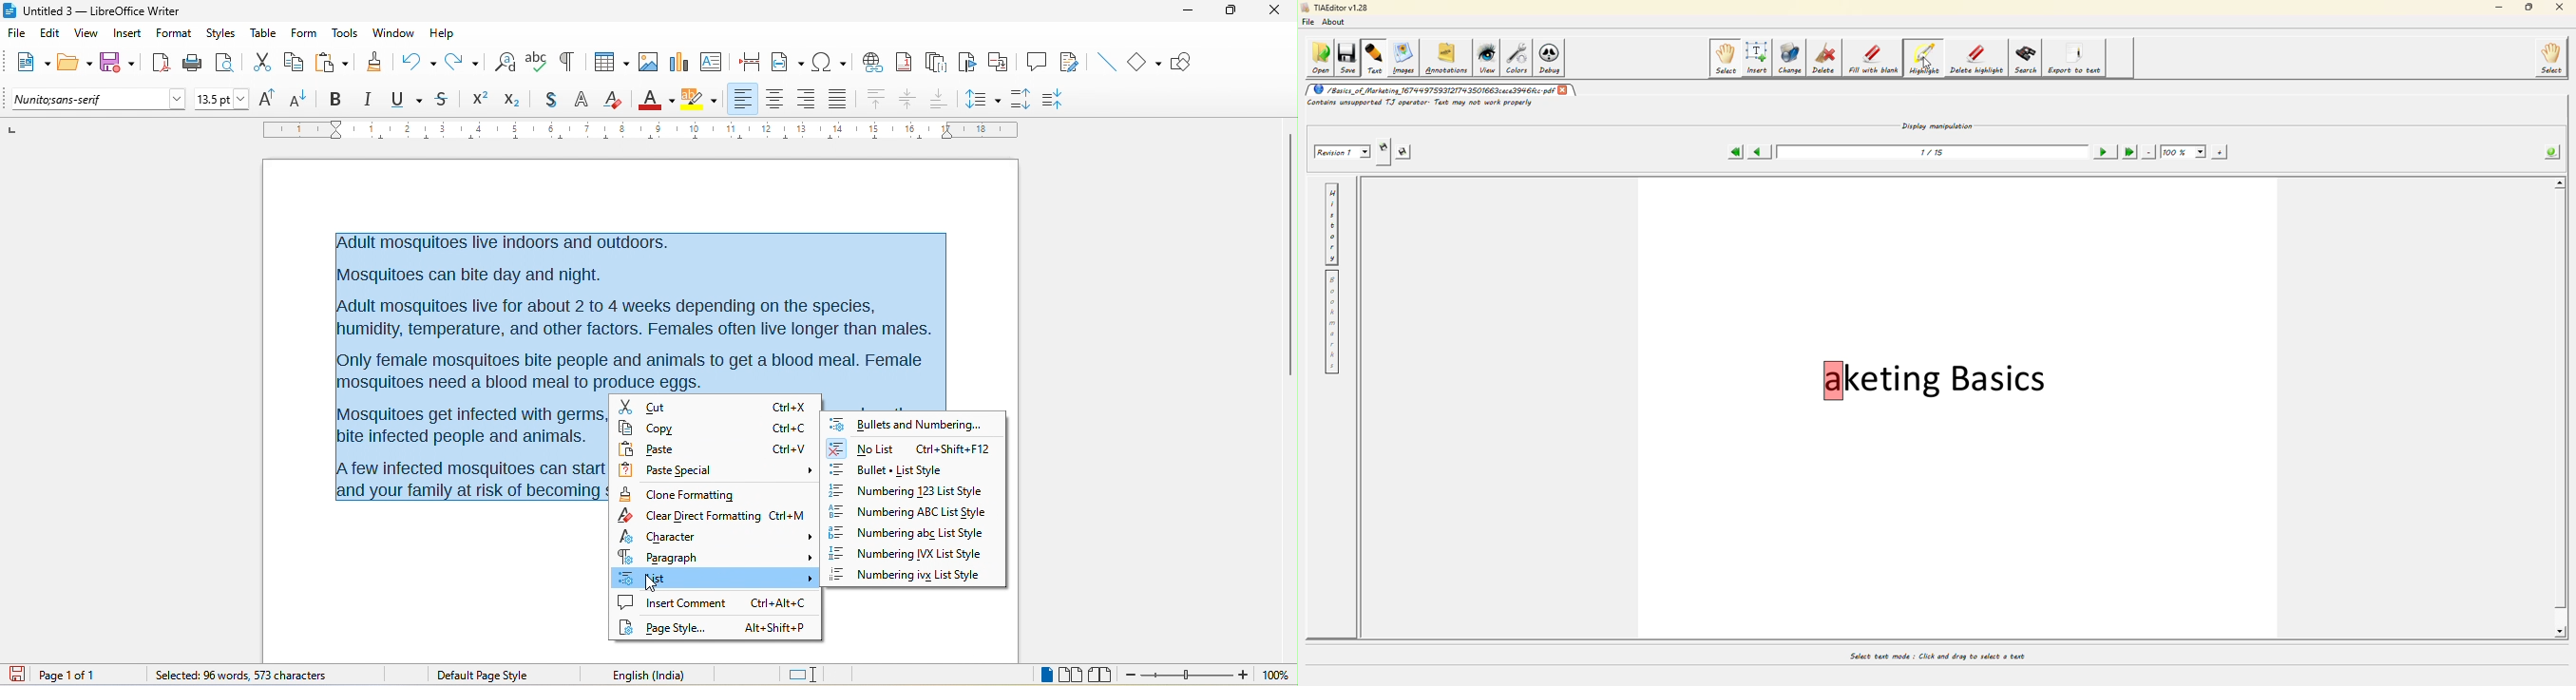 Image resolution: width=2576 pixels, height=700 pixels. I want to click on paste, so click(714, 449).